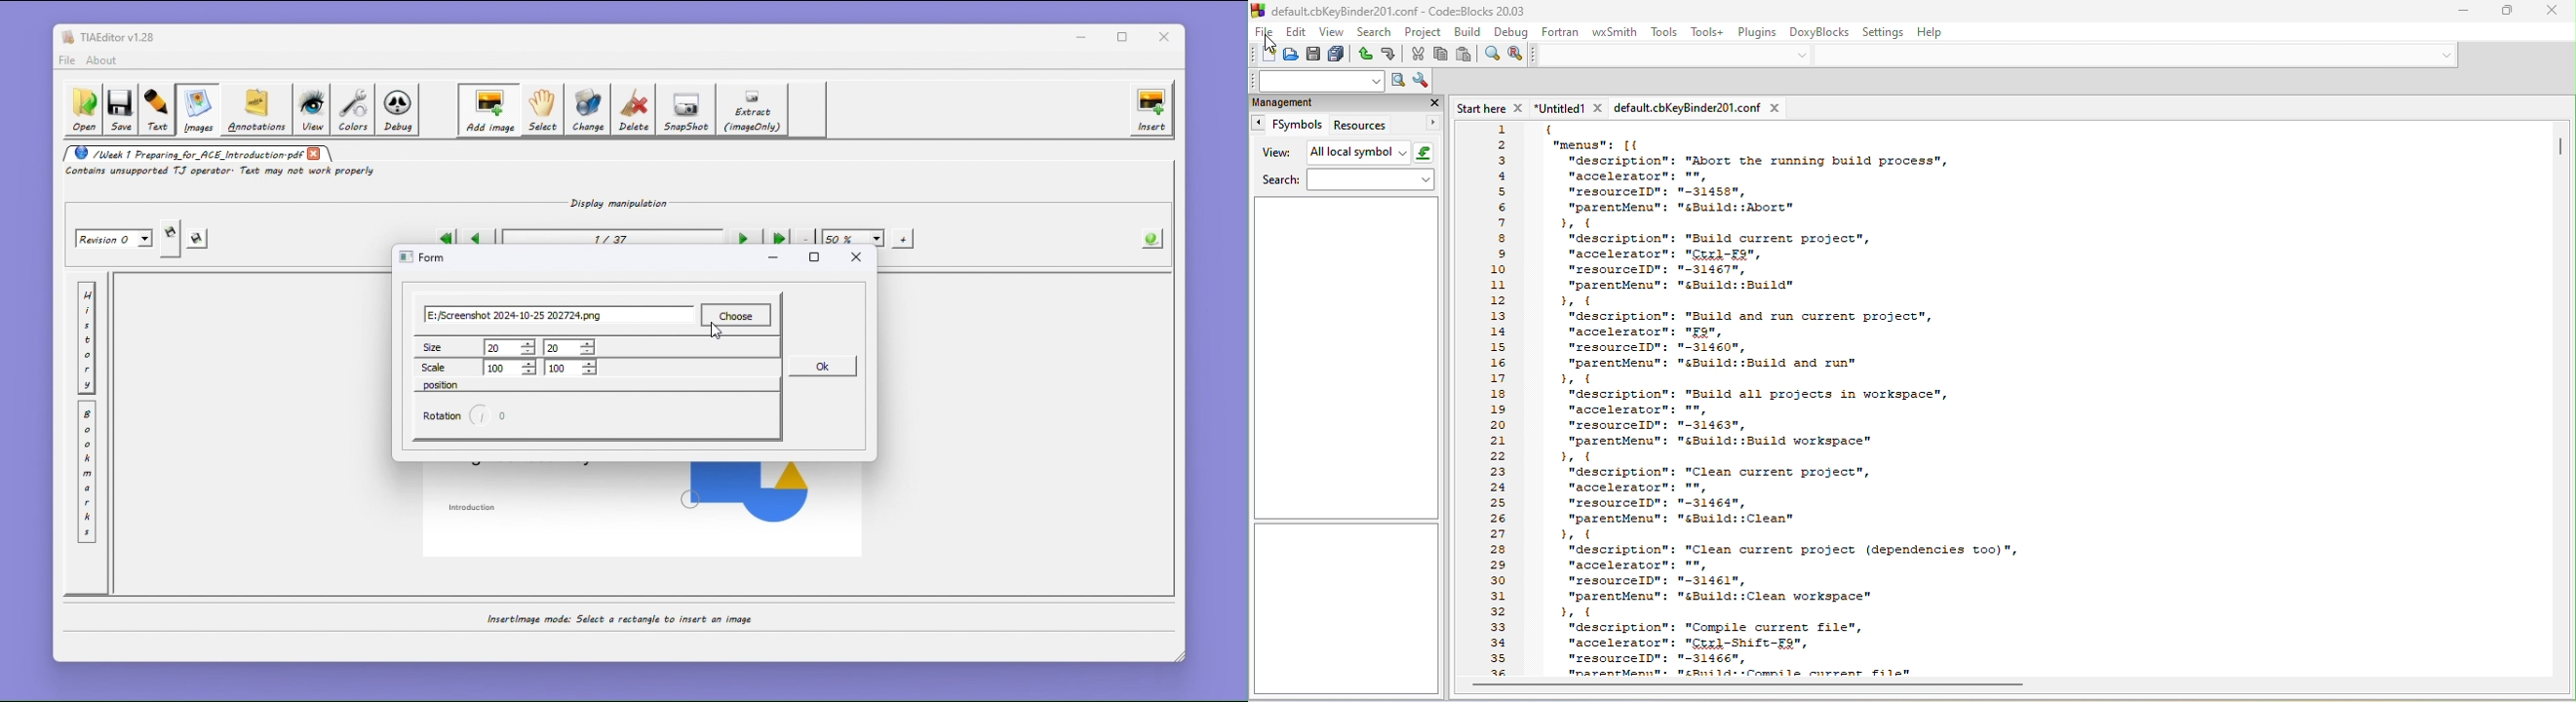 This screenshot has width=2576, height=728. Describe the element at coordinates (1470, 30) in the screenshot. I see `build` at that location.